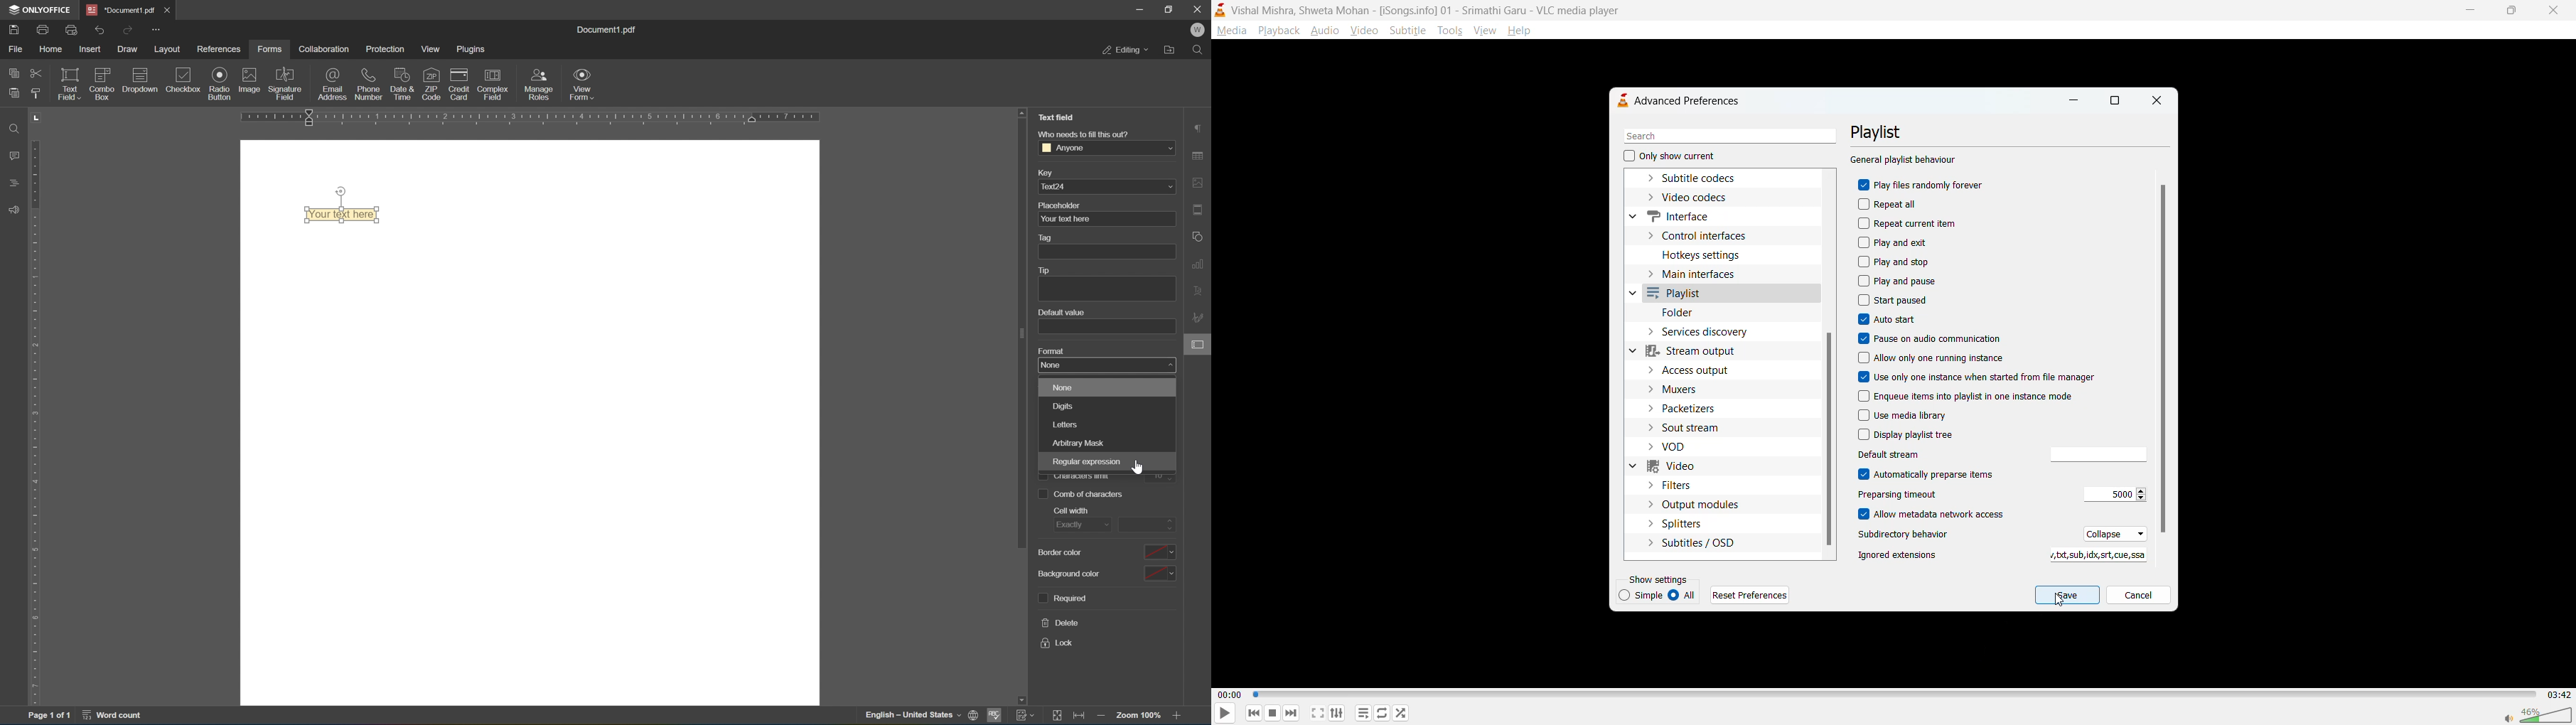 The height and width of the screenshot is (728, 2576). Describe the element at coordinates (1197, 30) in the screenshot. I see `welcome` at that location.